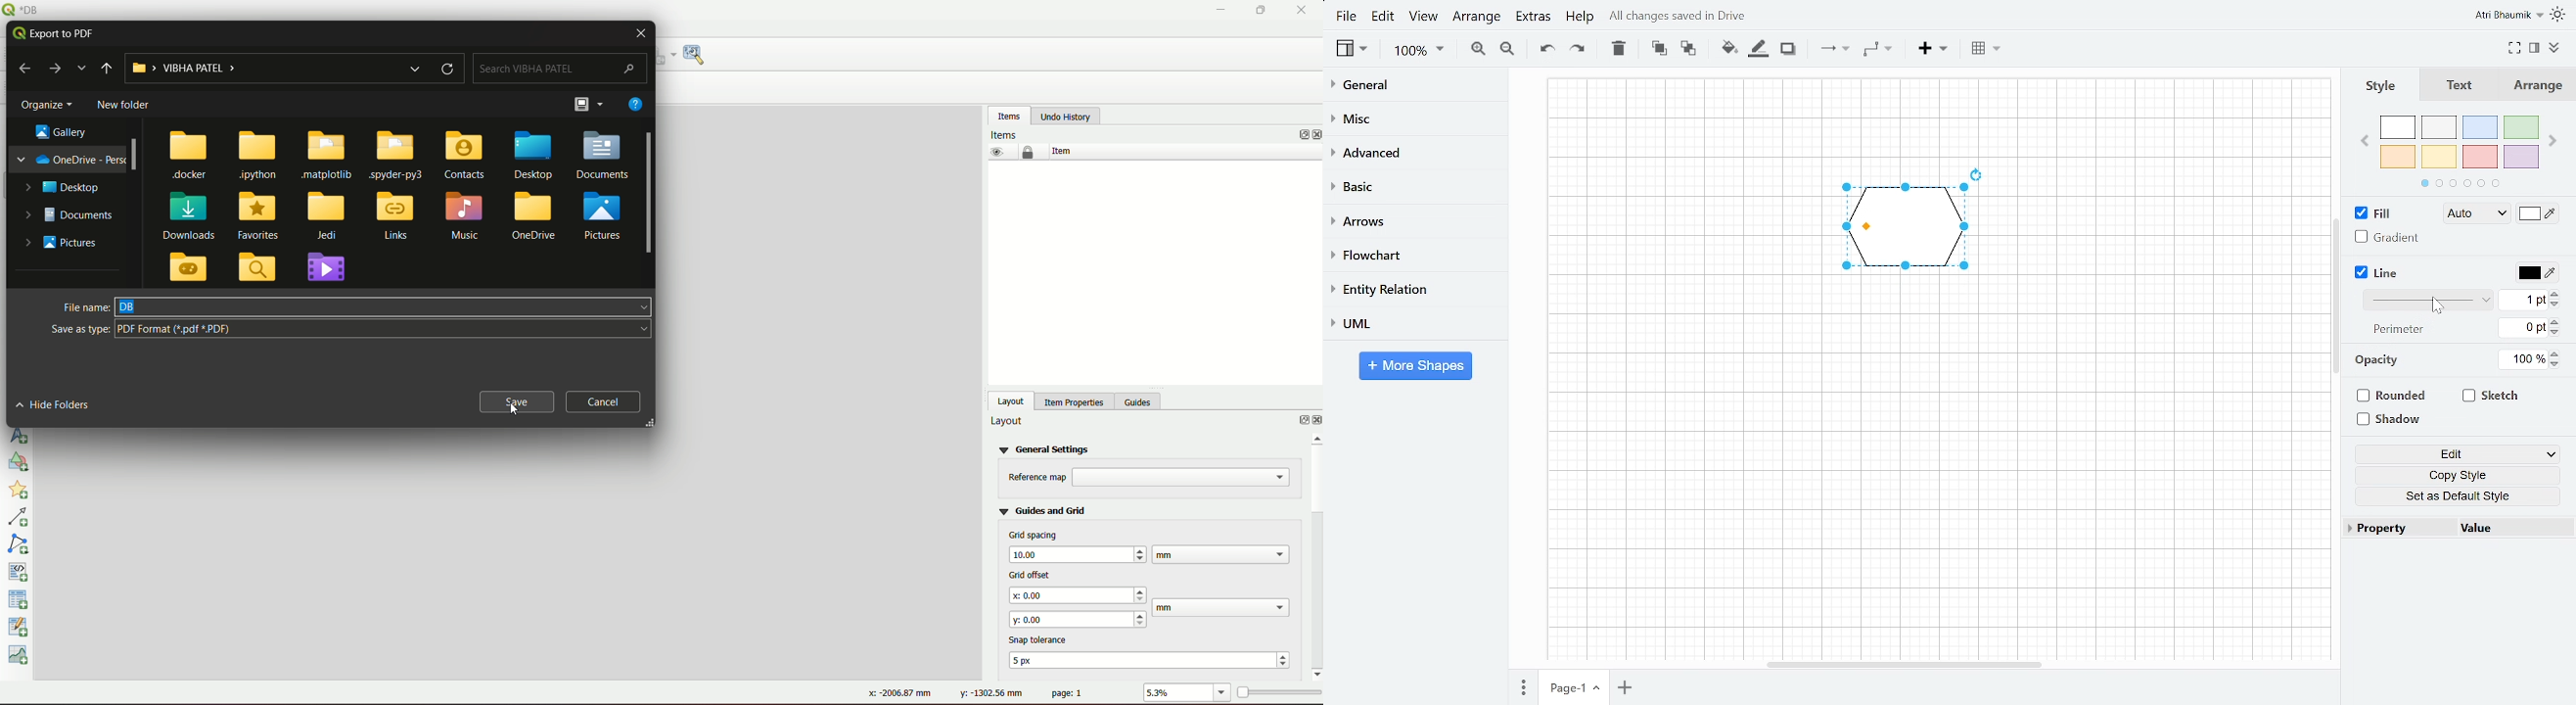  What do you see at coordinates (1689, 50) in the screenshot?
I see `To back` at bounding box center [1689, 50].